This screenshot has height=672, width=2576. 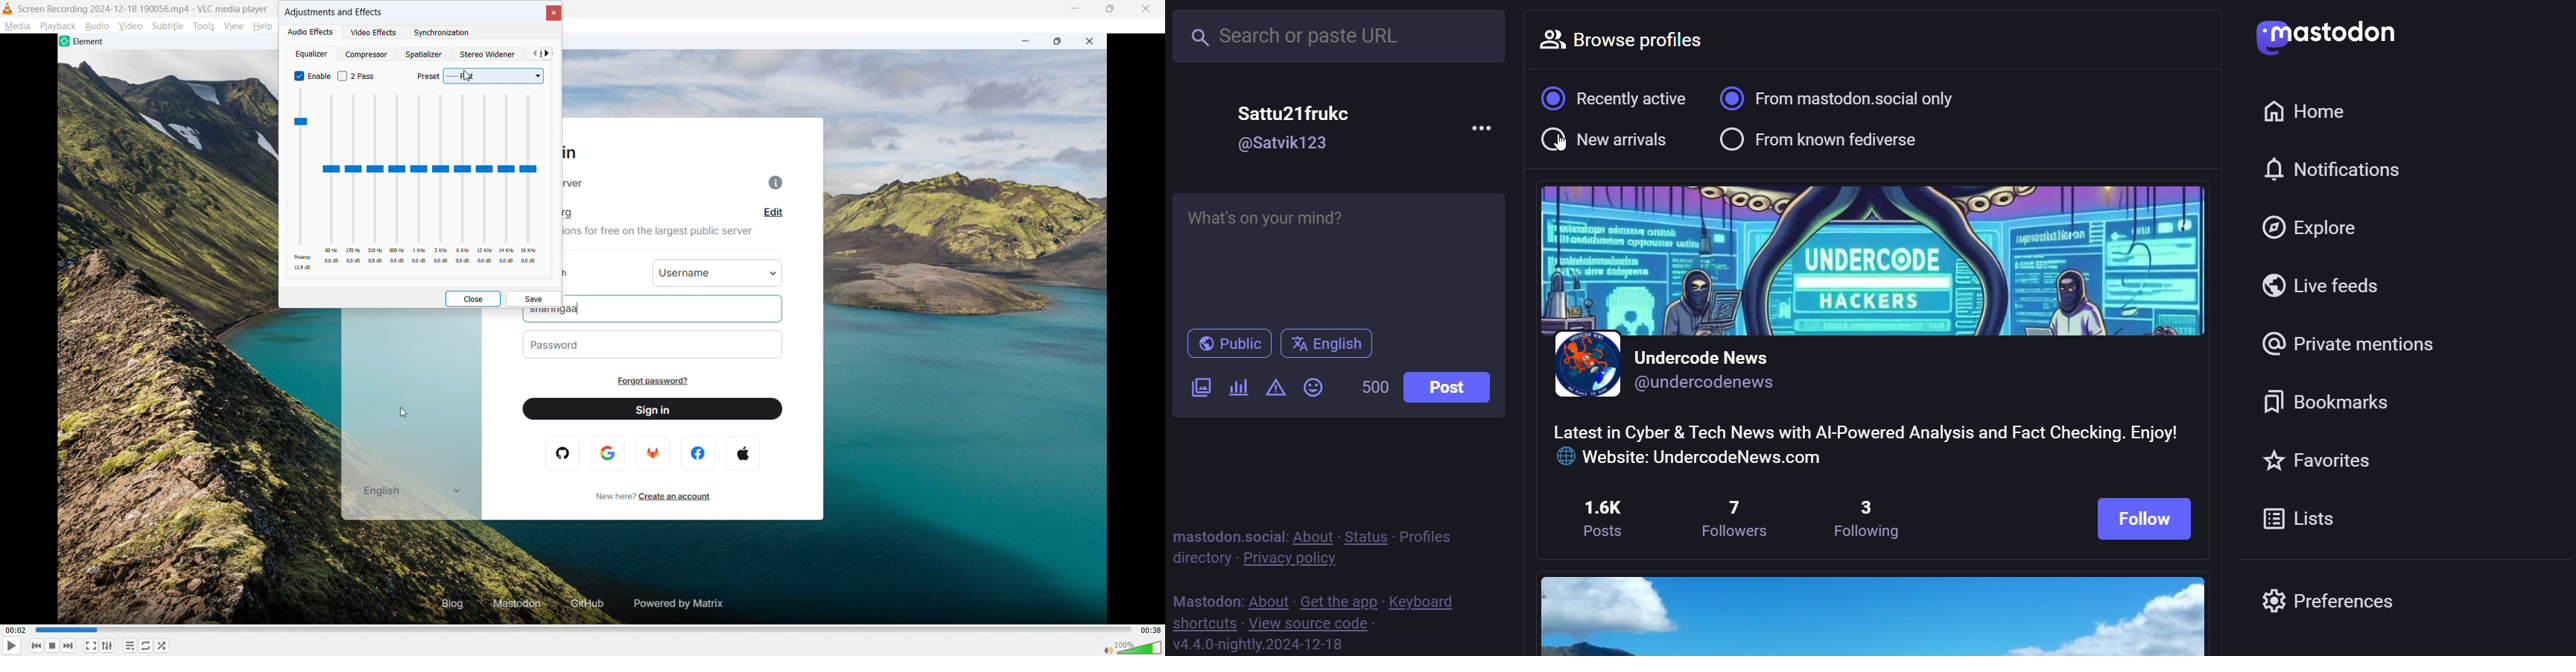 What do you see at coordinates (354, 180) in the screenshot?
I see `Adjust 170 Hertz` at bounding box center [354, 180].